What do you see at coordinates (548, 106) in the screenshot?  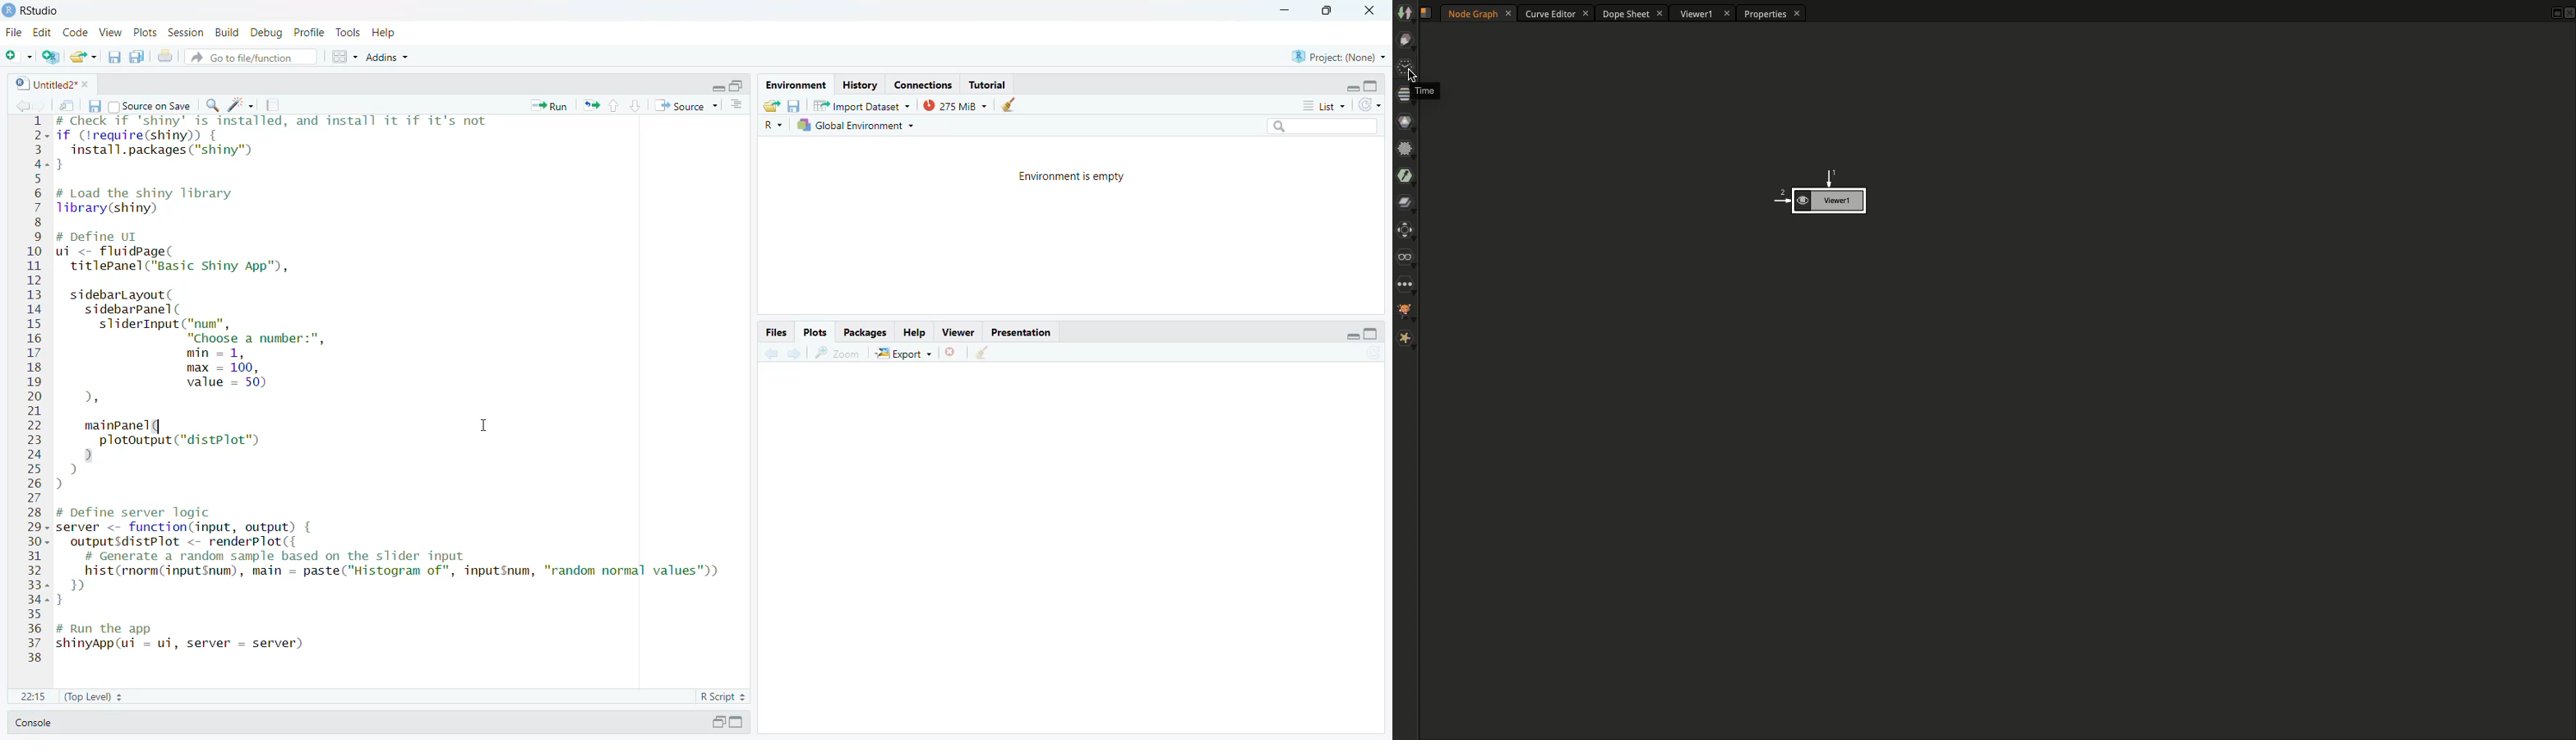 I see `Run` at bounding box center [548, 106].